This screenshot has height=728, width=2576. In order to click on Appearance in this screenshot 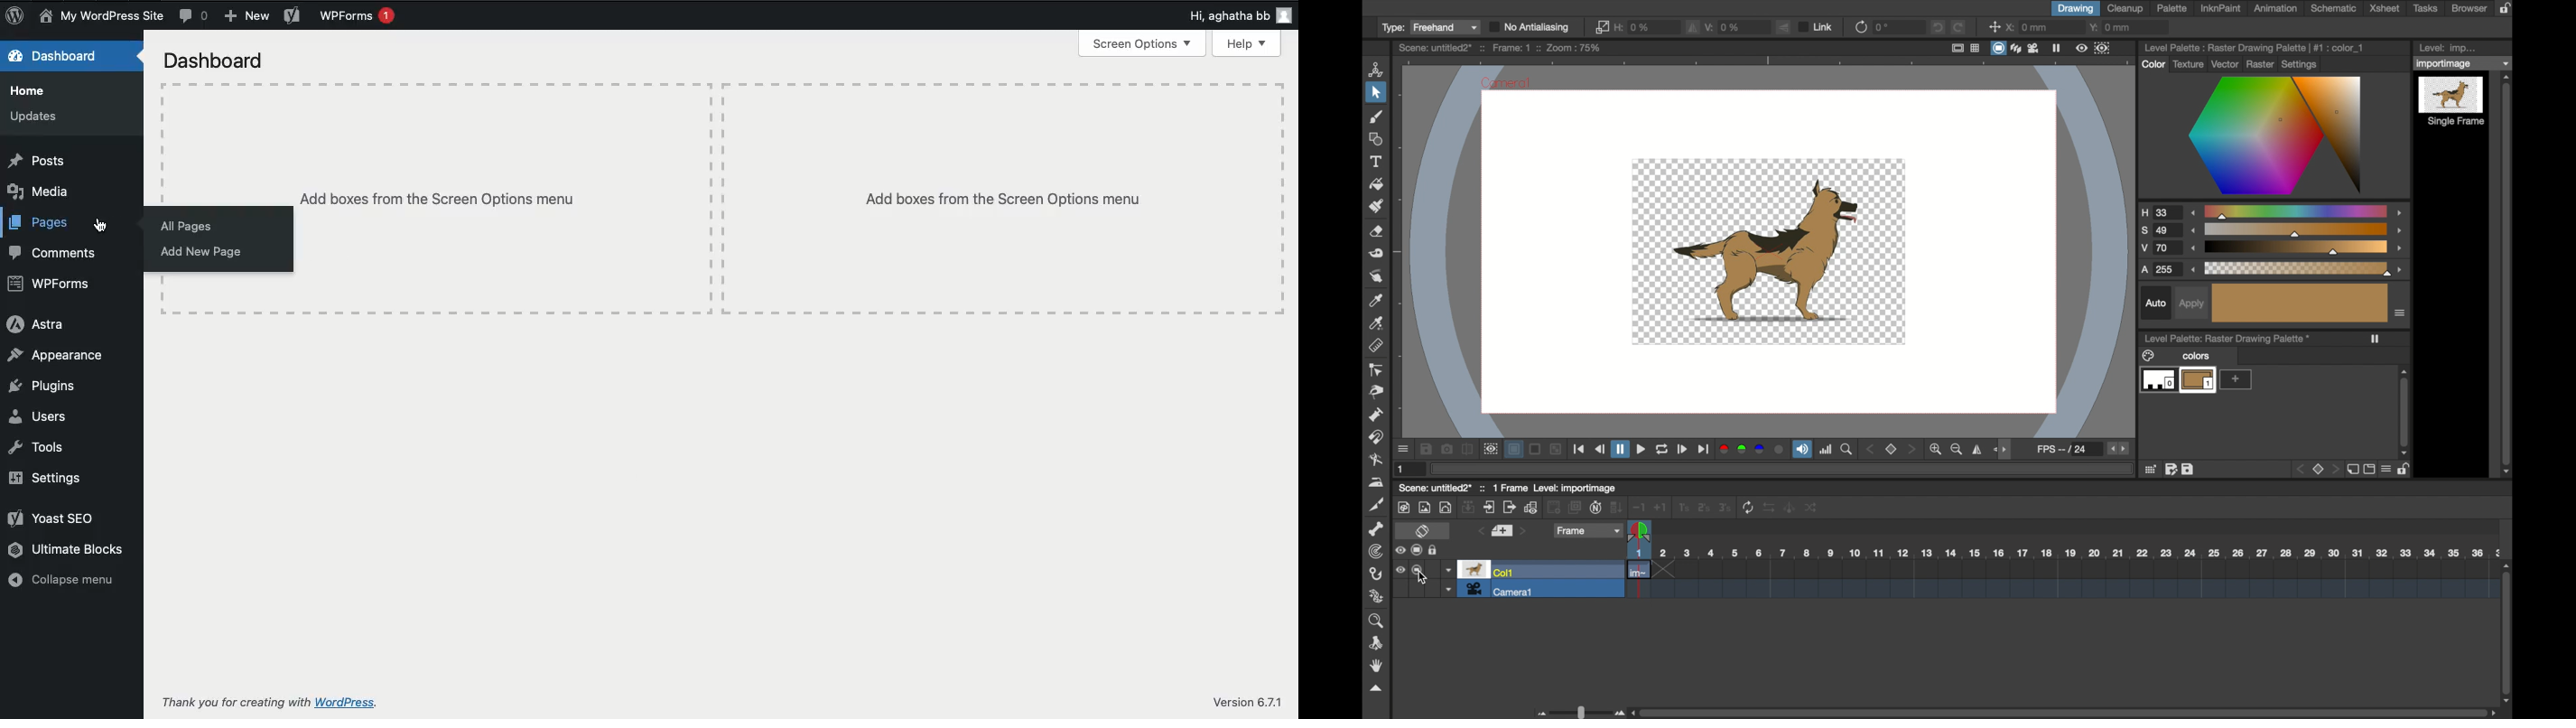, I will do `click(55, 356)`.